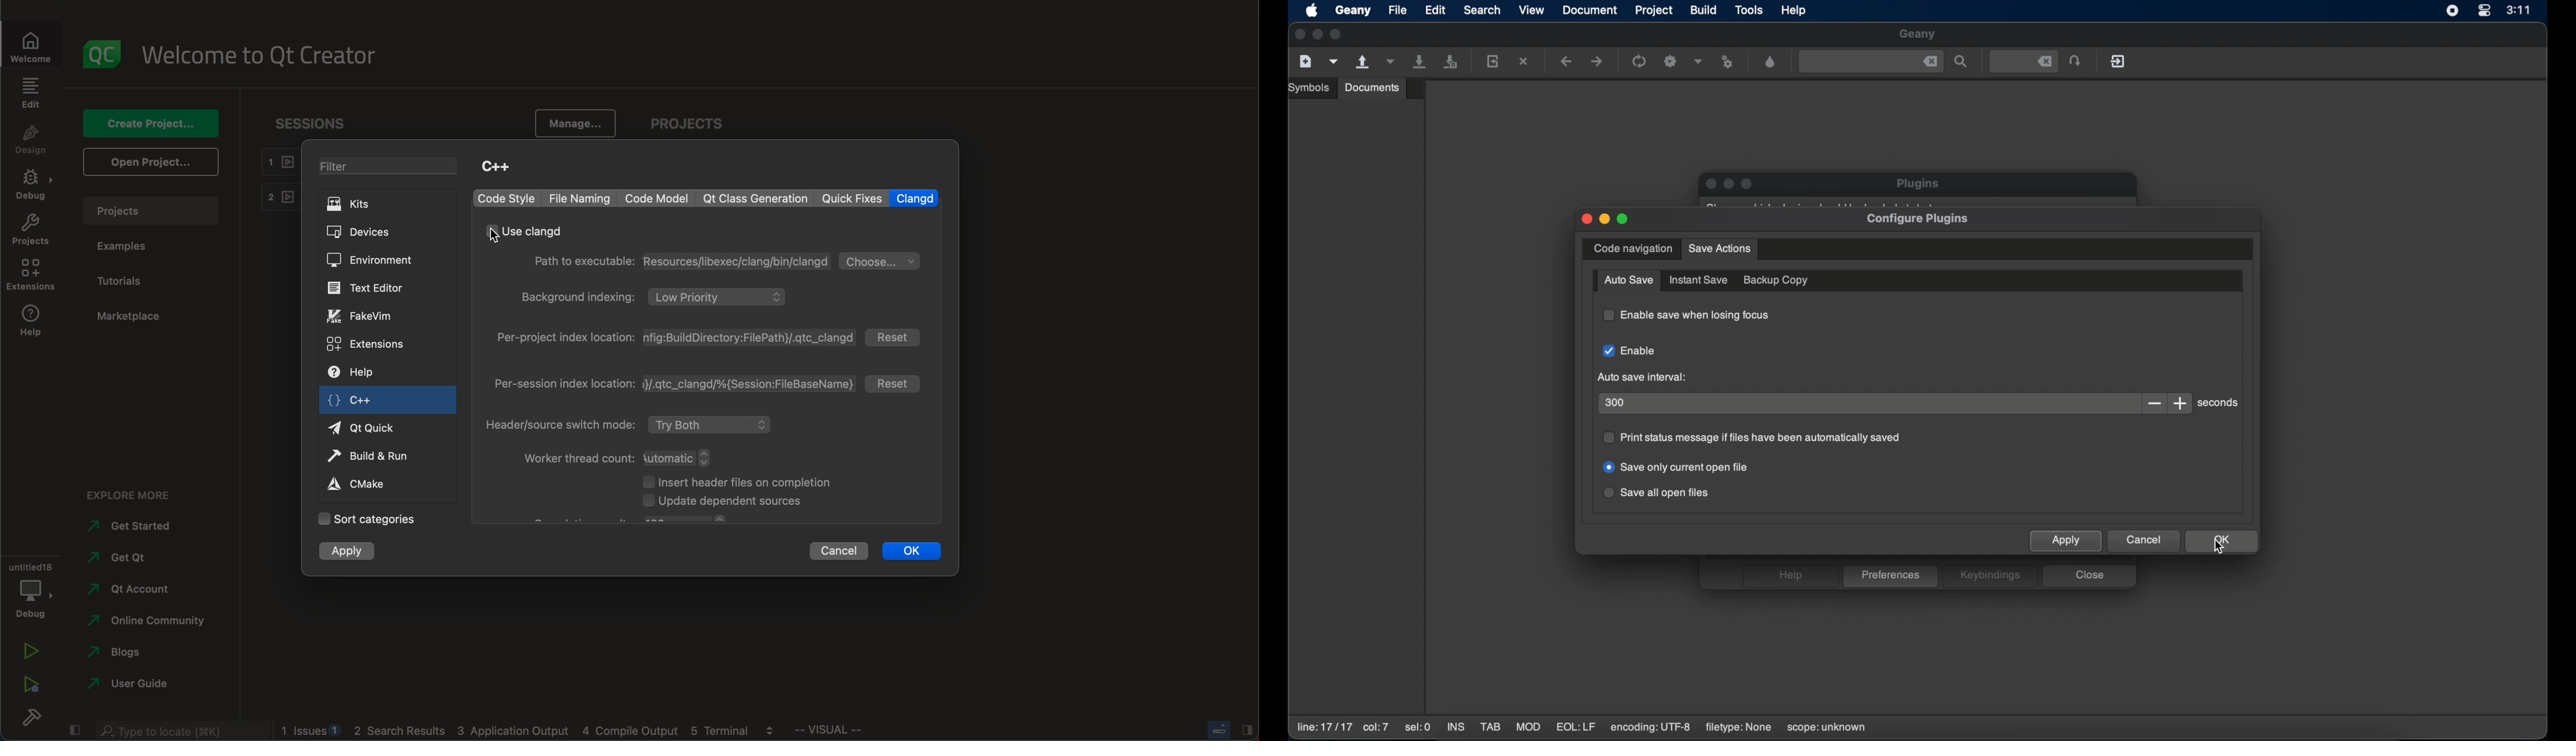 This screenshot has height=756, width=2576. I want to click on 300, so click(1615, 403).